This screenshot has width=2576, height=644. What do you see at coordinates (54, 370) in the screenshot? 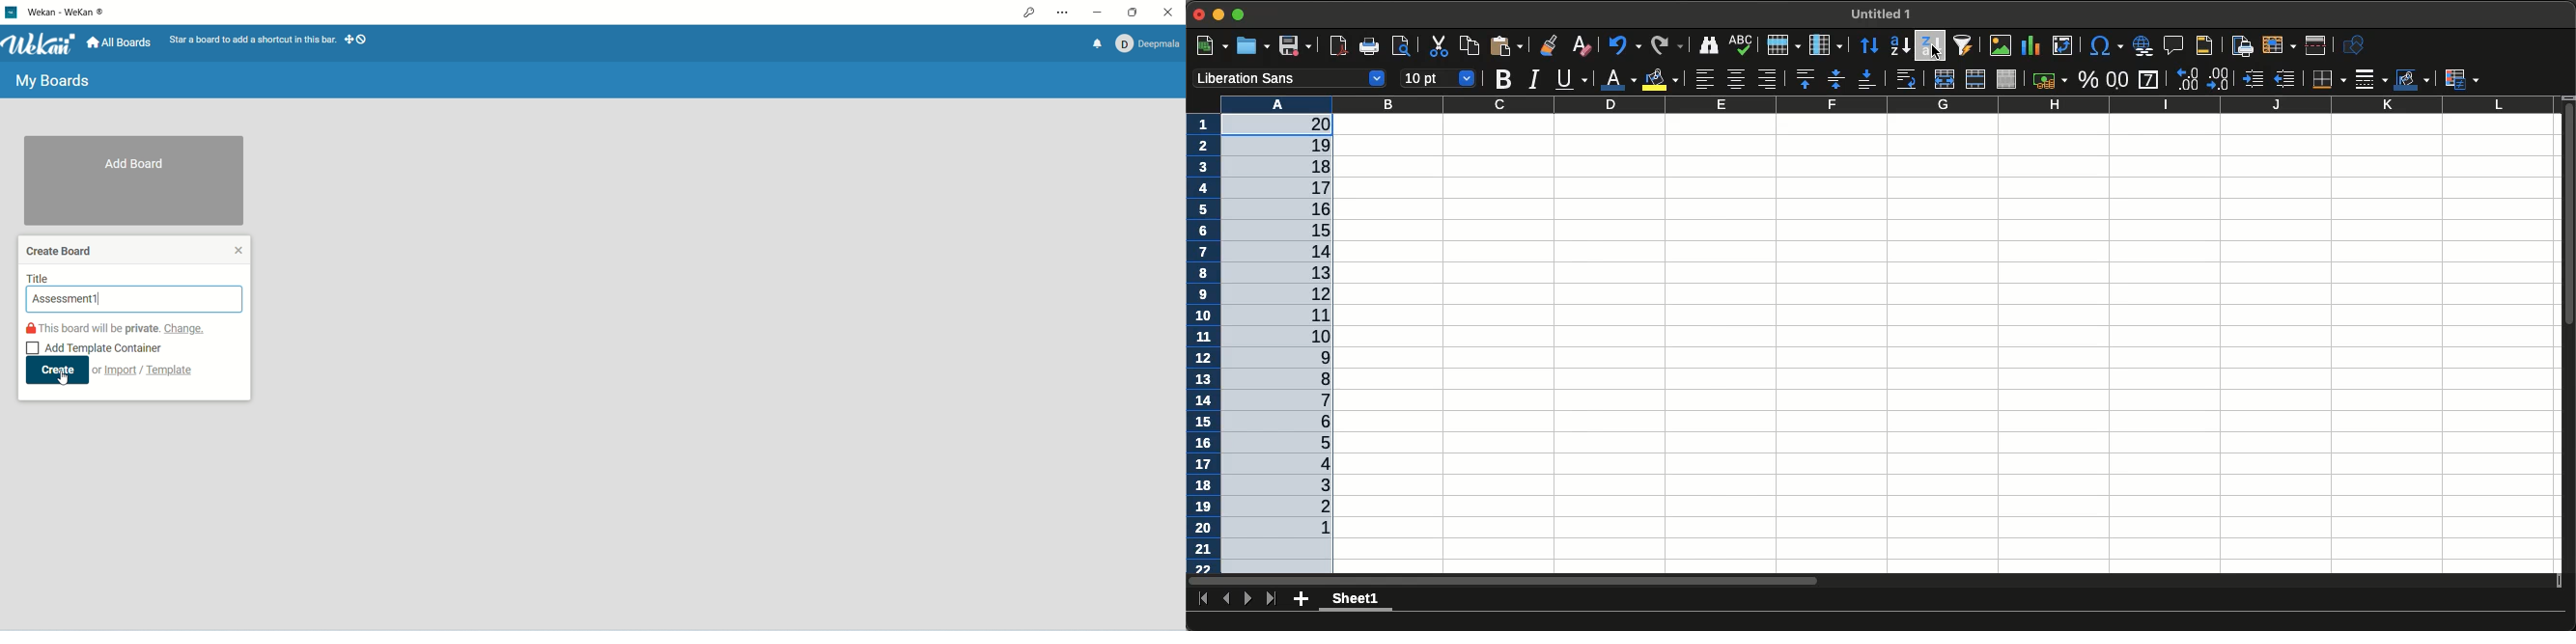
I see `create` at bounding box center [54, 370].